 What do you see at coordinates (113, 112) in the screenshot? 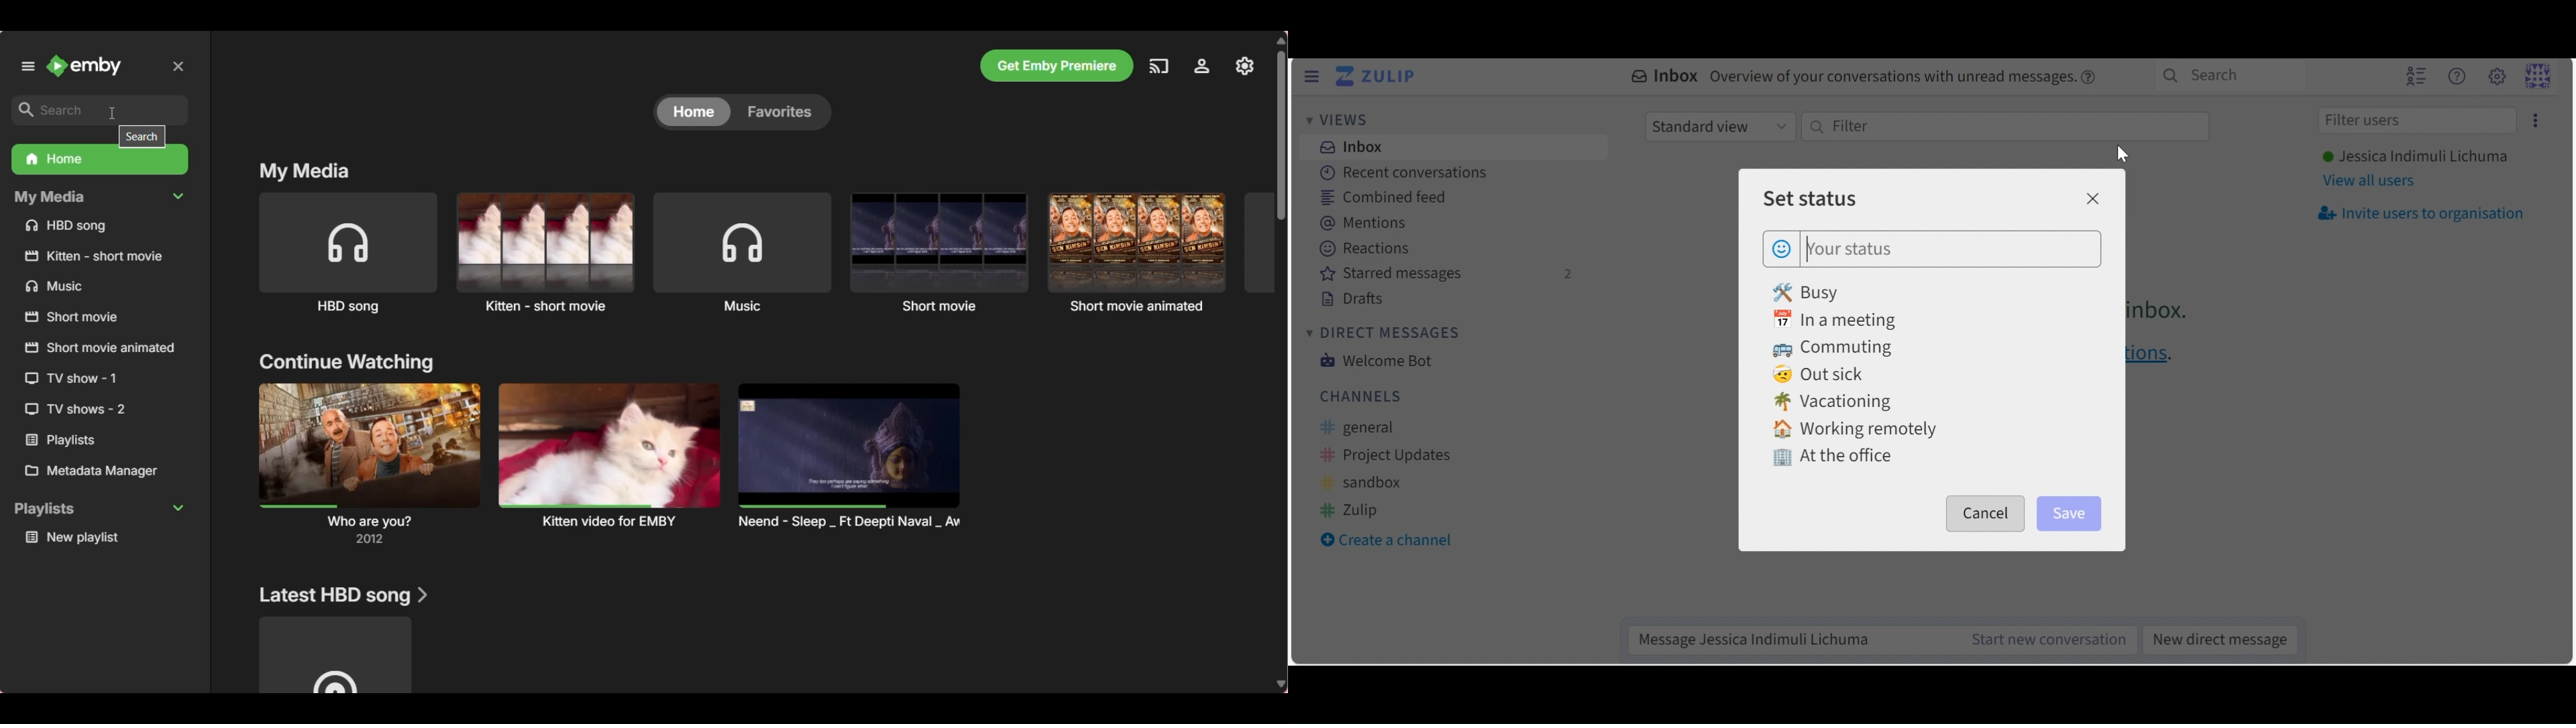
I see `cursor` at bounding box center [113, 112].